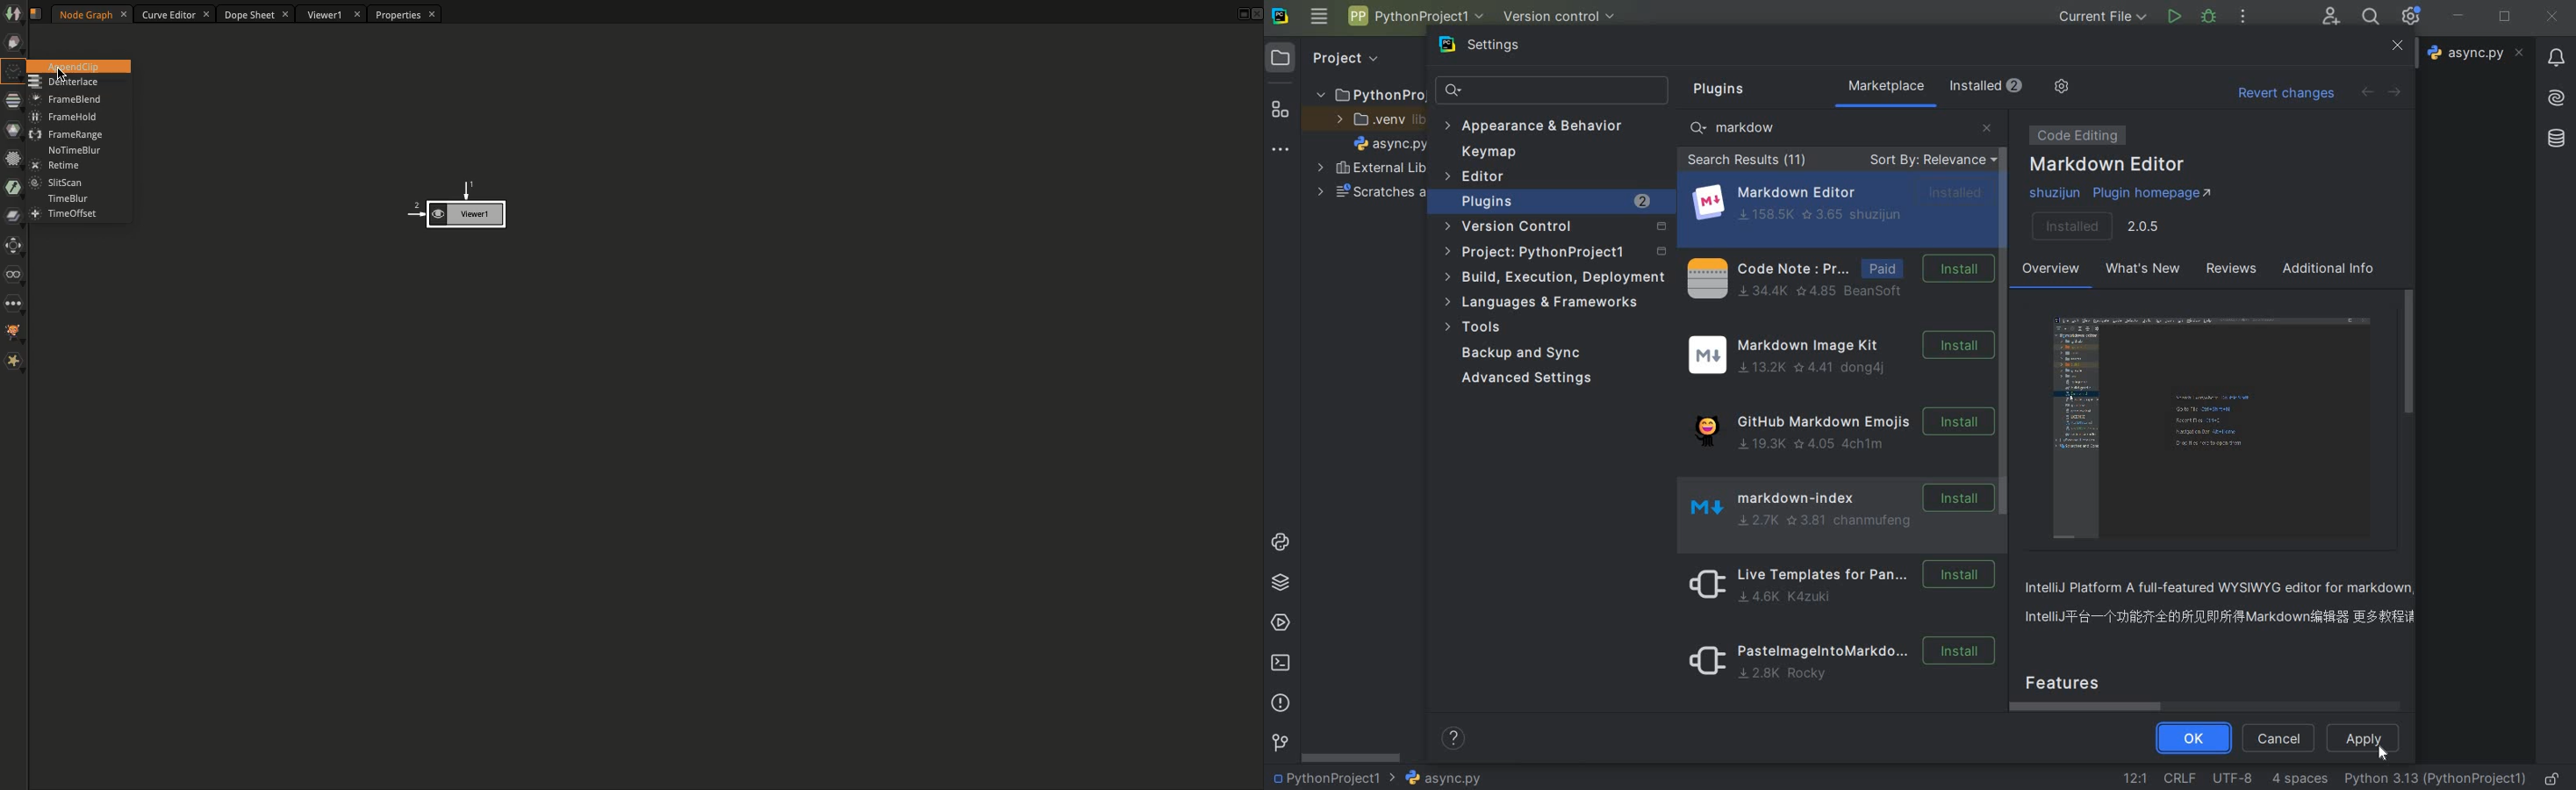 This screenshot has height=812, width=2576. Describe the element at coordinates (2330, 270) in the screenshot. I see `additional info` at that location.